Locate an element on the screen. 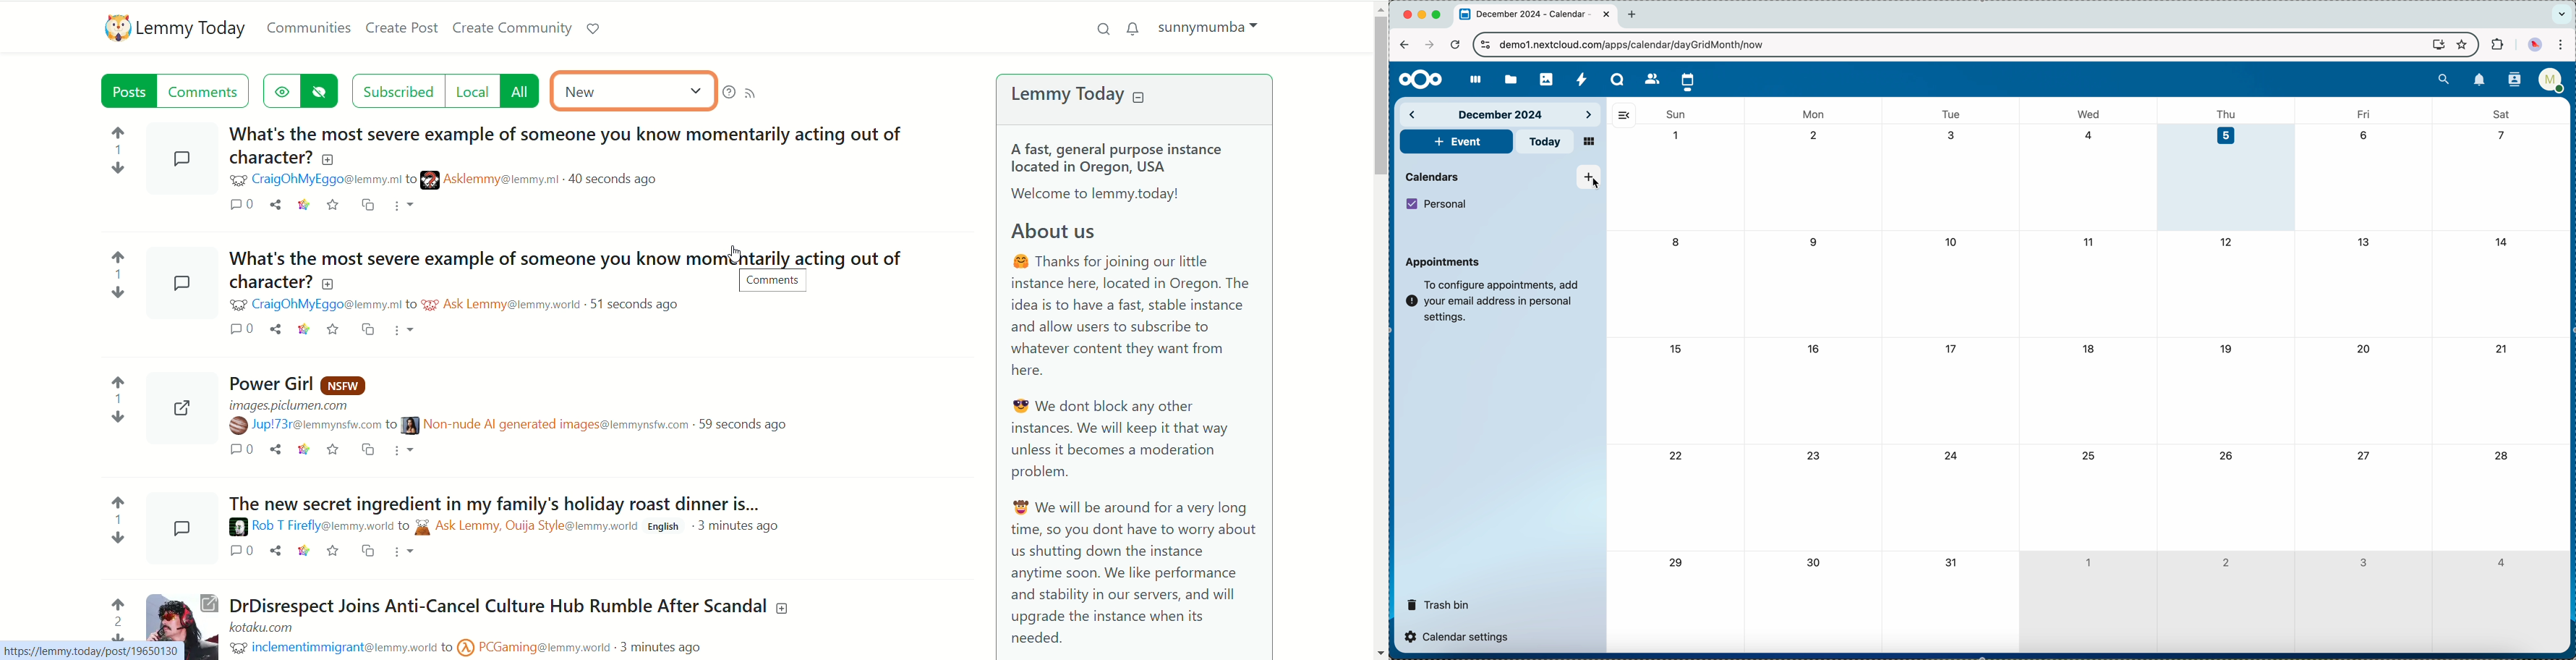  1 is located at coordinates (2088, 560).